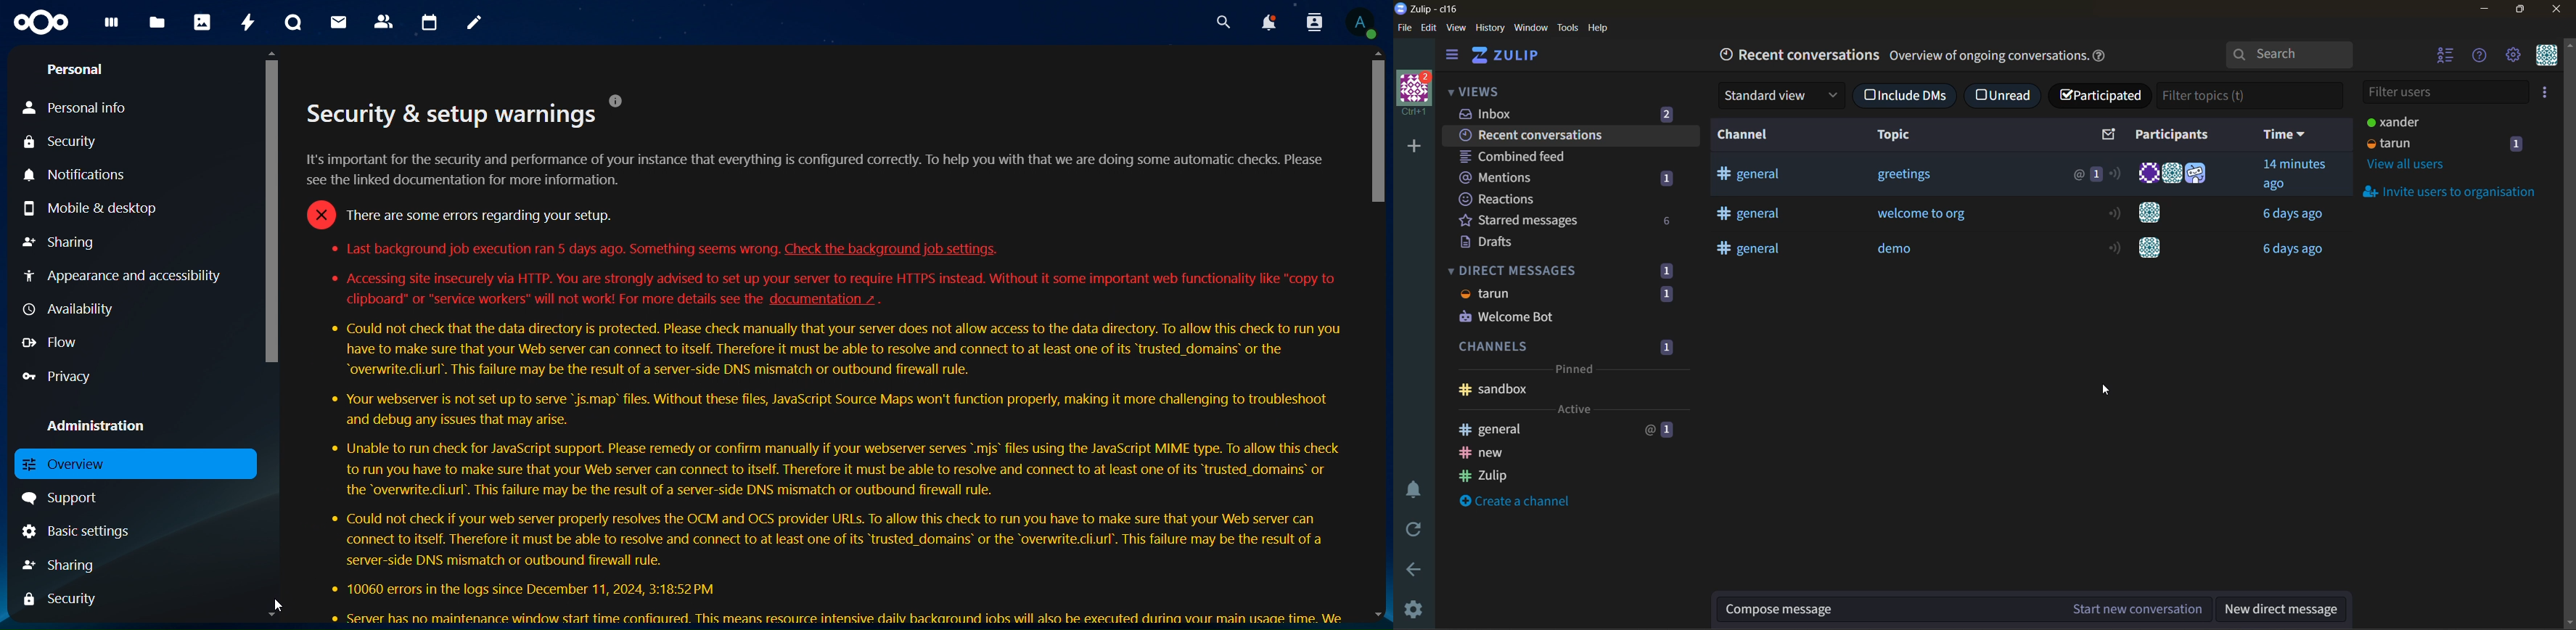 The height and width of the screenshot is (644, 2576). What do you see at coordinates (2100, 96) in the screenshot?
I see `checkbox ticked` at bounding box center [2100, 96].